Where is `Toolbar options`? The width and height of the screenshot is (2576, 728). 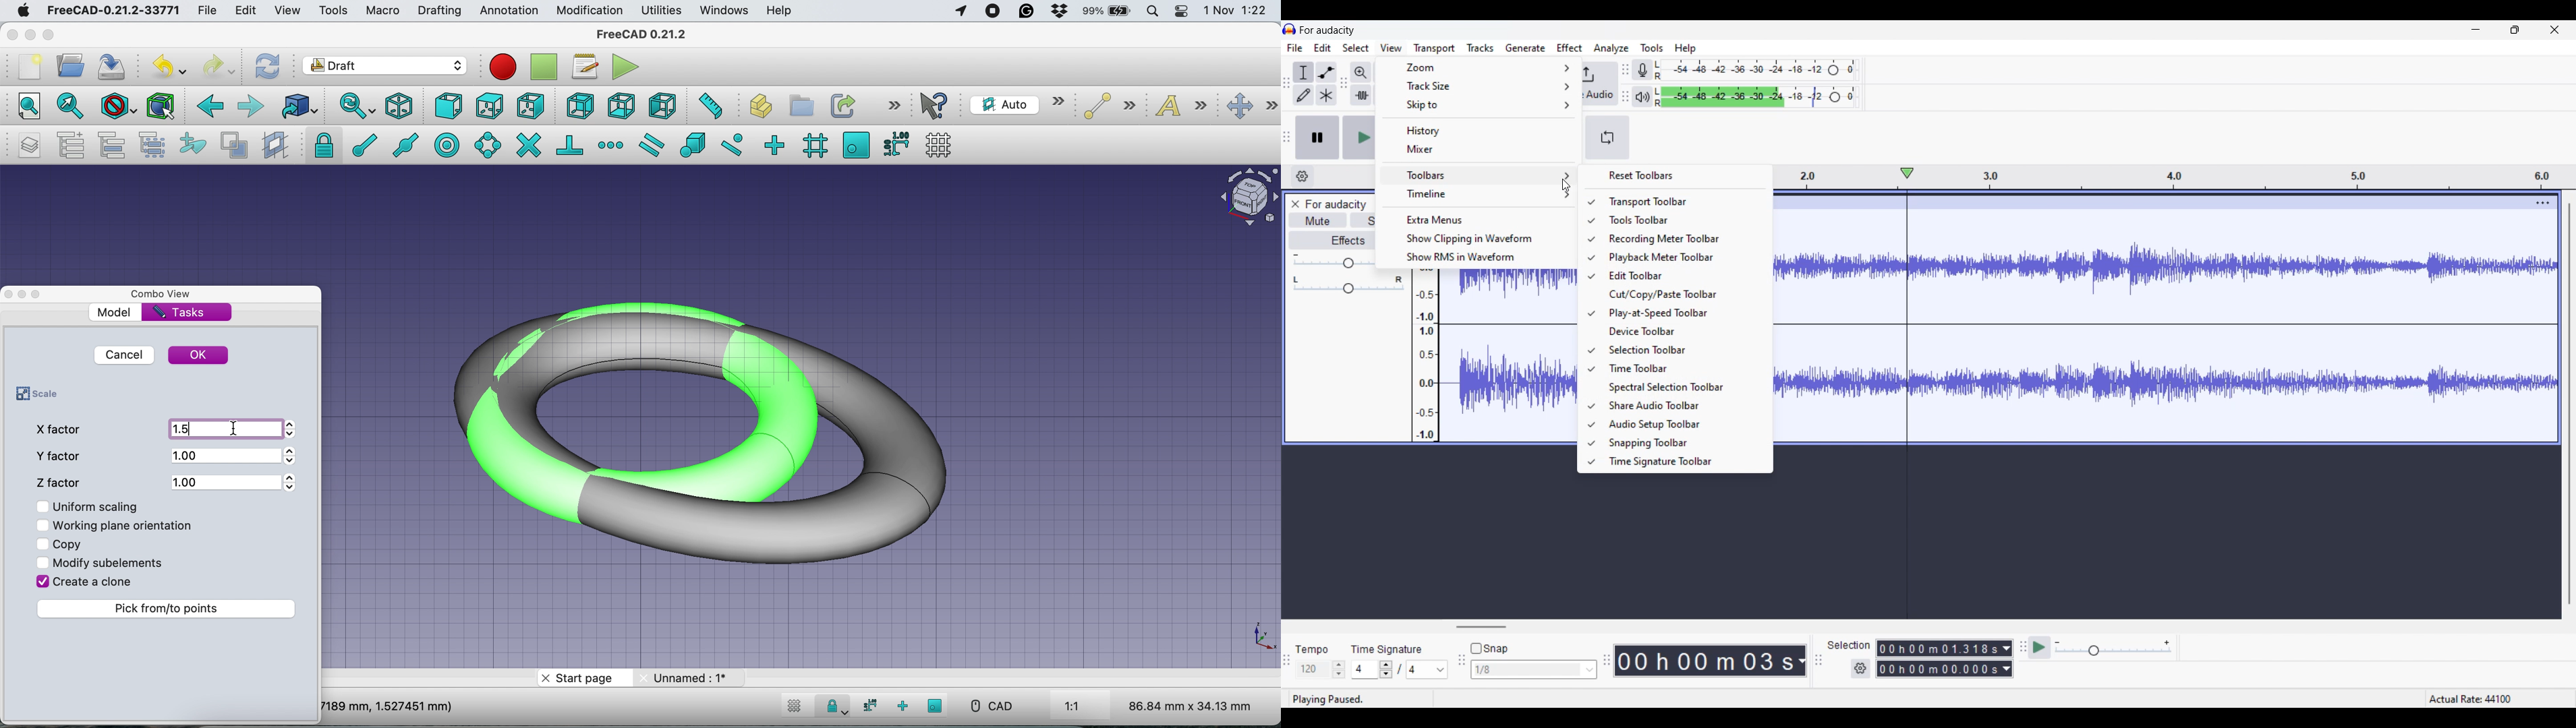 Toolbar options is located at coordinates (1479, 175).